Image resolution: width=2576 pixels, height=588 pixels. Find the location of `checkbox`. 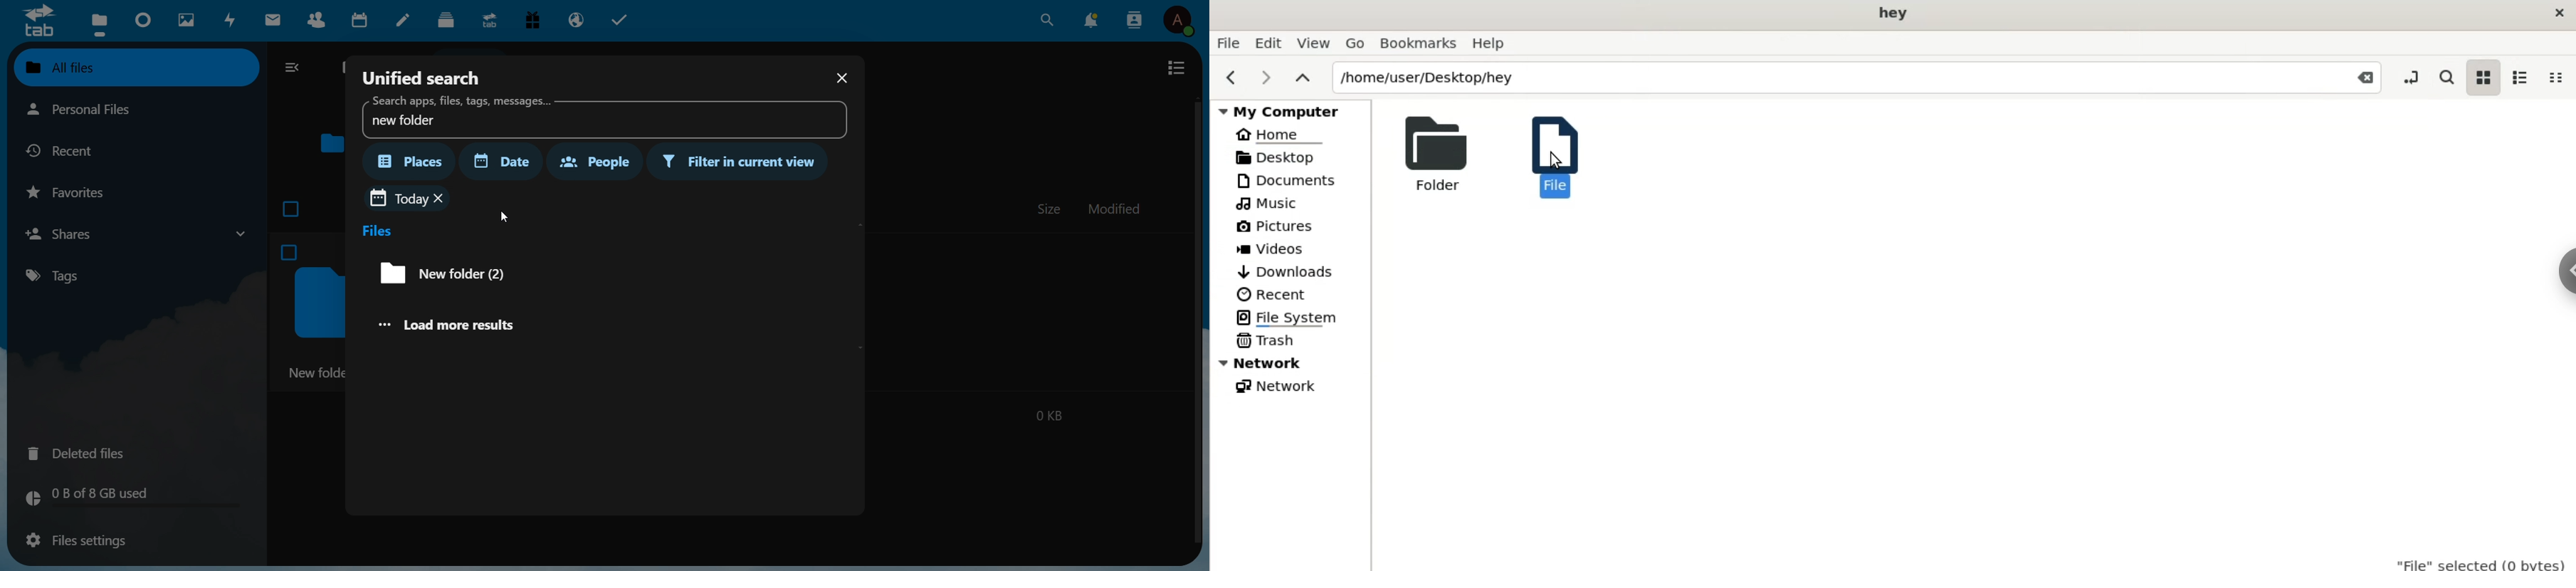

checkbox is located at coordinates (293, 255).